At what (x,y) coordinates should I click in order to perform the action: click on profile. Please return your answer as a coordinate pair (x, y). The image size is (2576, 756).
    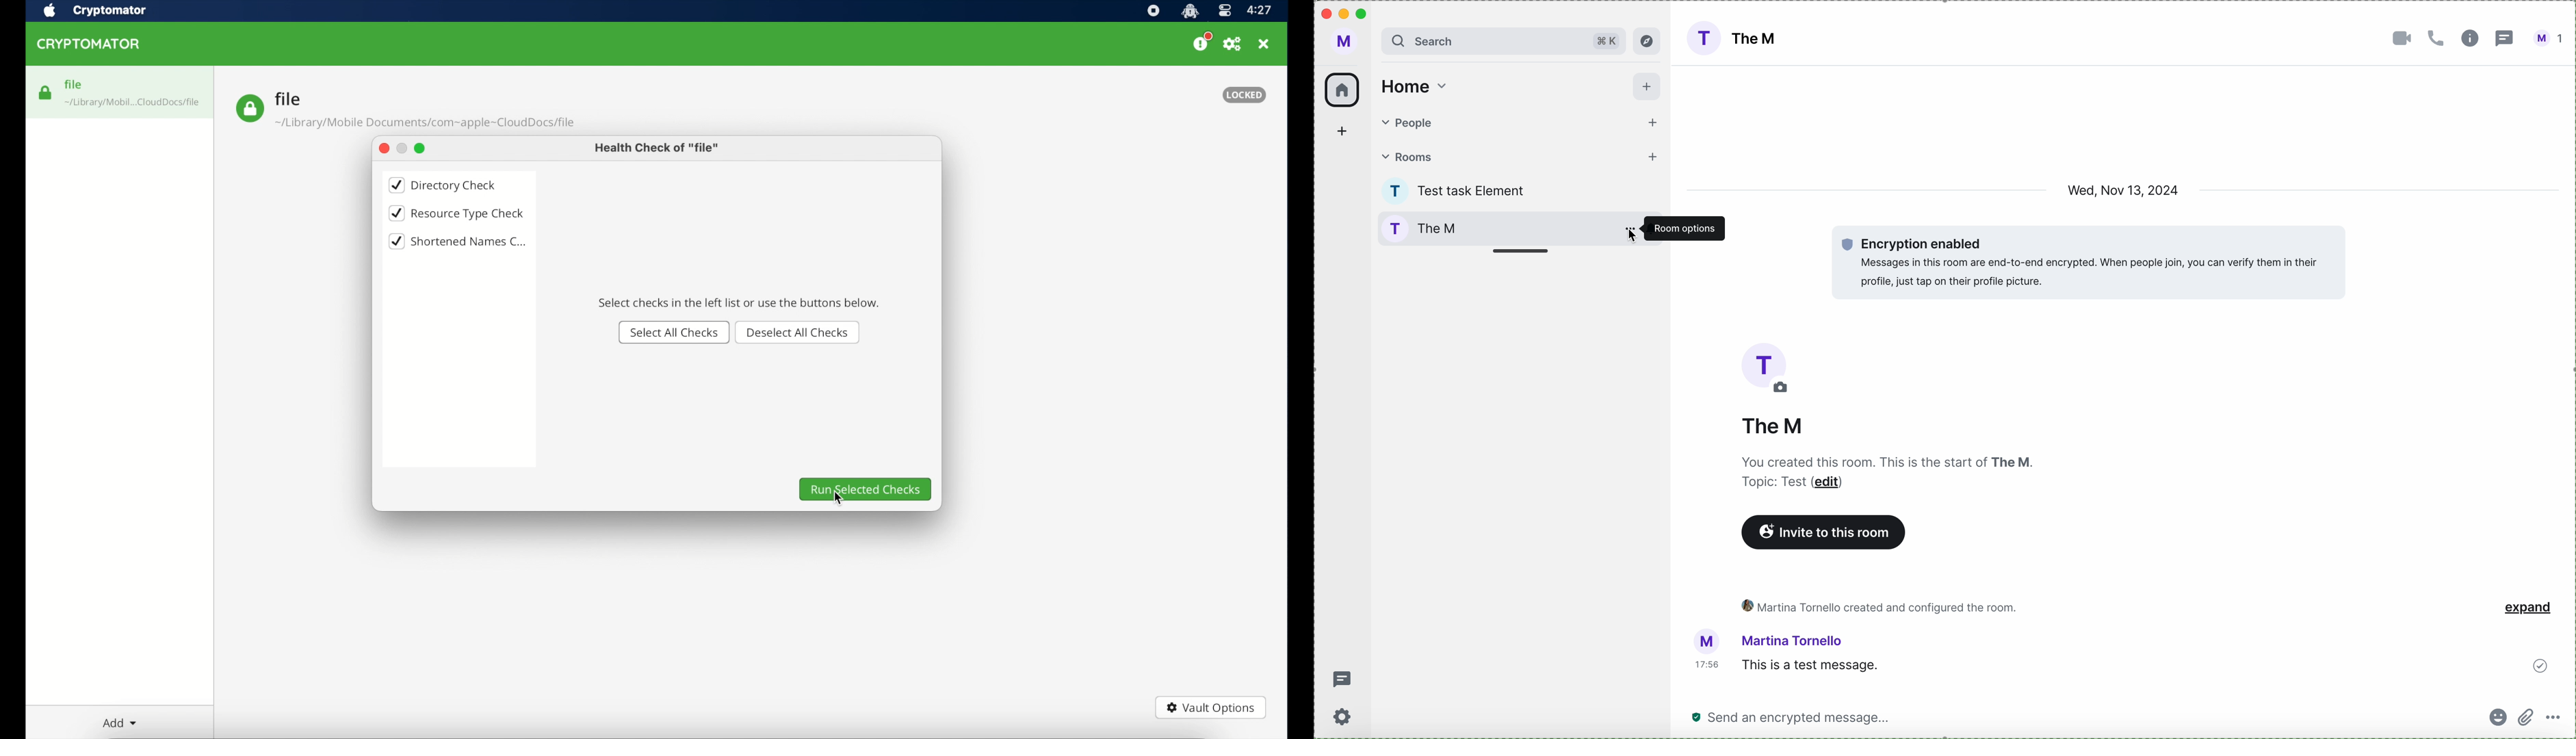
    Looking at the image, I should click on (1397, 191).